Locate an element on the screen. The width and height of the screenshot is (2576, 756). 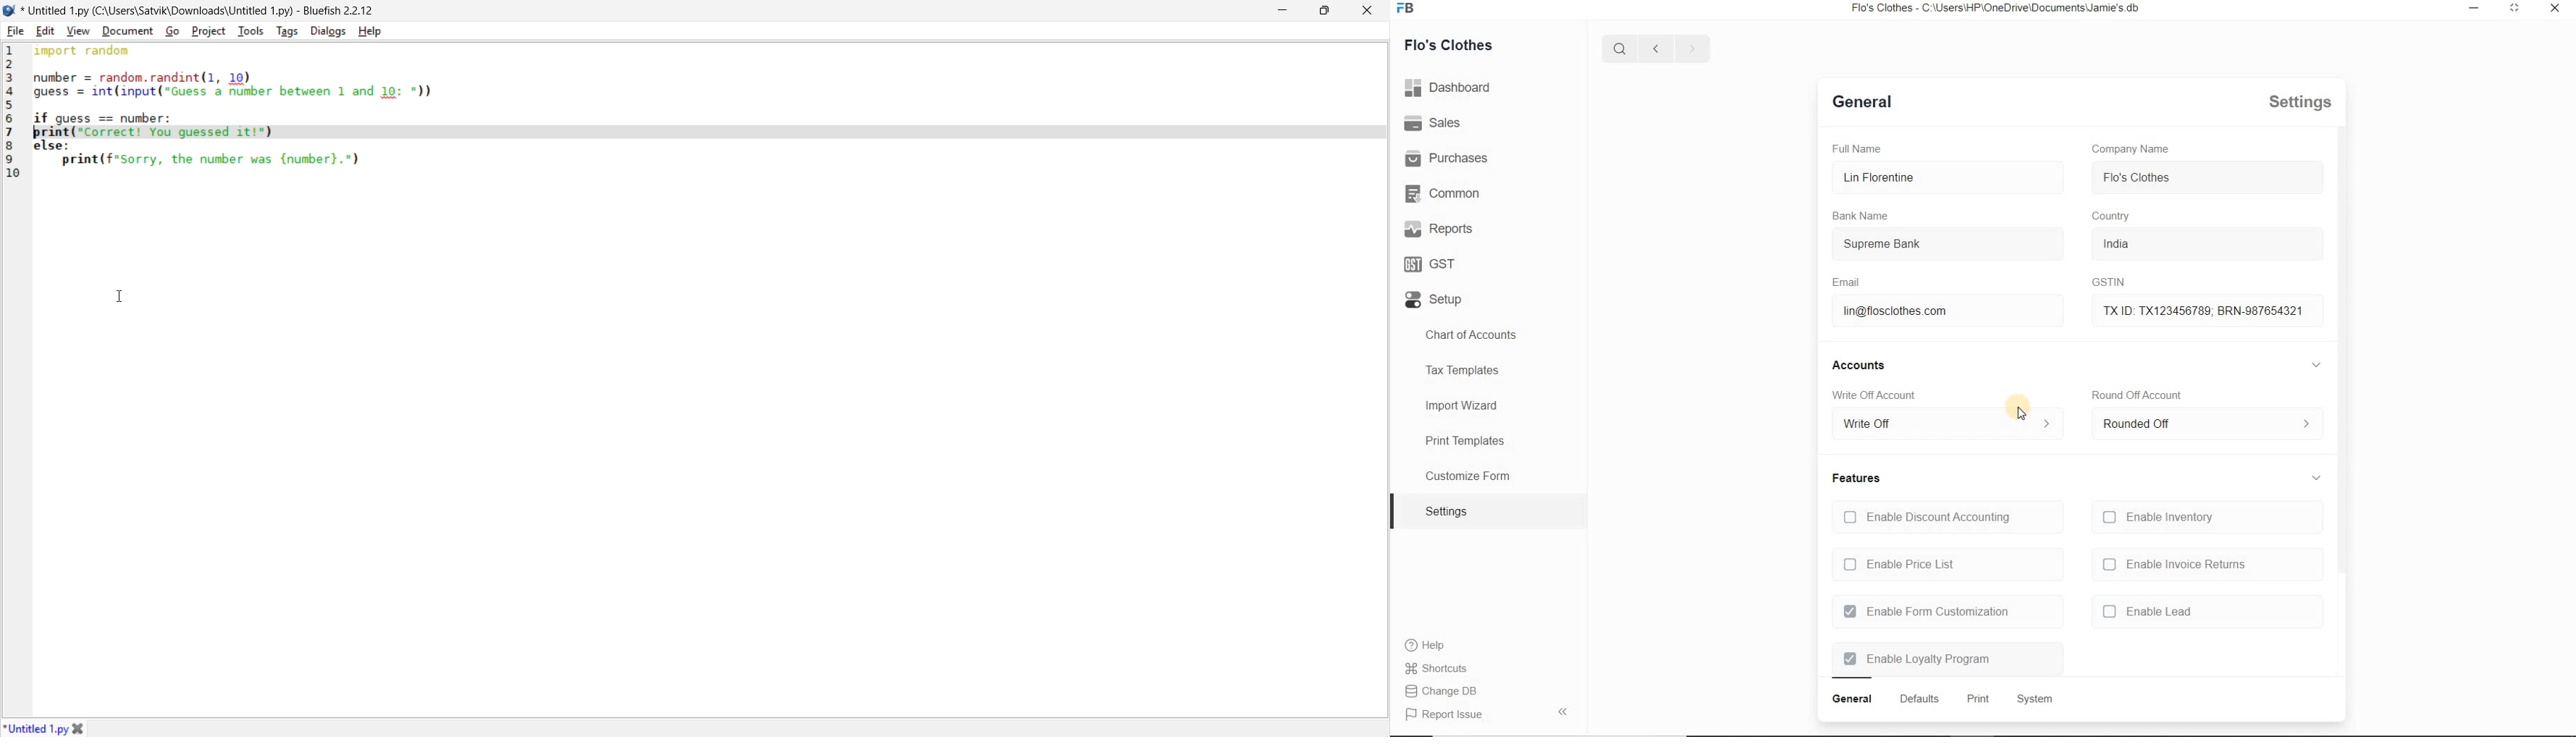
general is located at coordinates (1852, 700).